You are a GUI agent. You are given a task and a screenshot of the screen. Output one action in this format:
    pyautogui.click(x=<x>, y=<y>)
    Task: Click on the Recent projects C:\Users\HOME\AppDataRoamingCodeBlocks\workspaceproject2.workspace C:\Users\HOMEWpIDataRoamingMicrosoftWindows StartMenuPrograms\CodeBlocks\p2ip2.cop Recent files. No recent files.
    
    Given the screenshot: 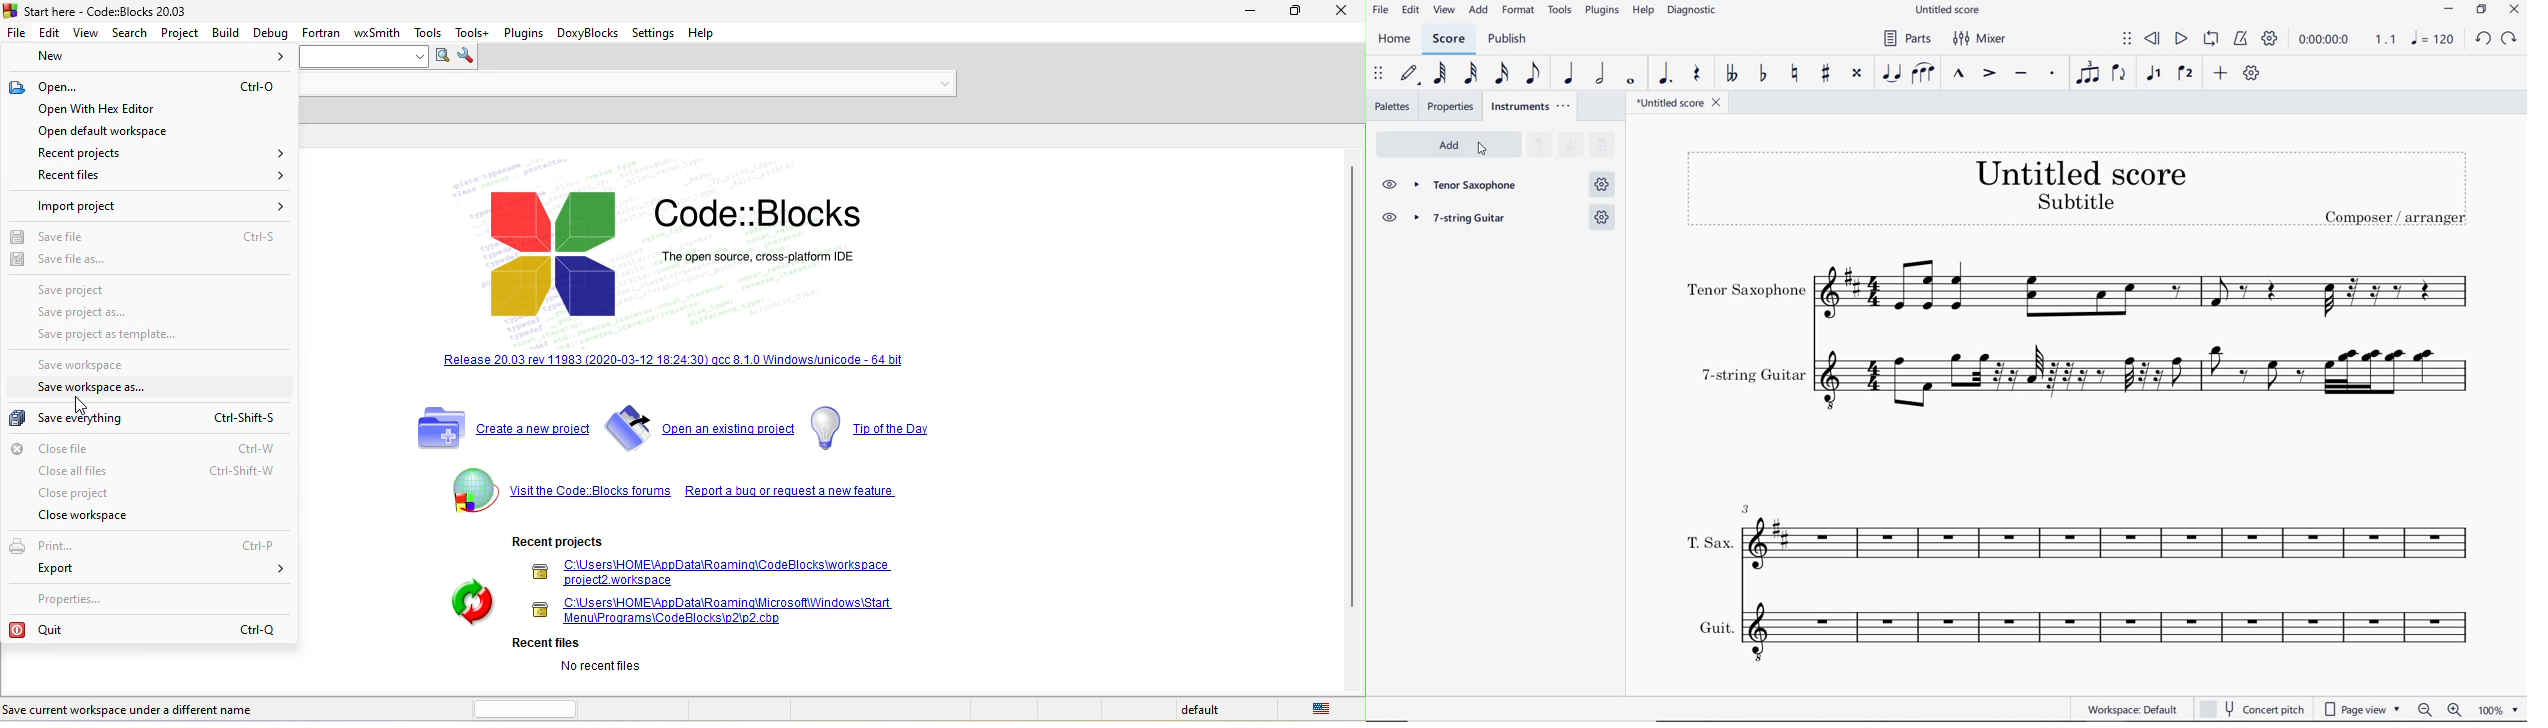 What is the action you would take?
    pyautogui.click(x=675, y=607)
    